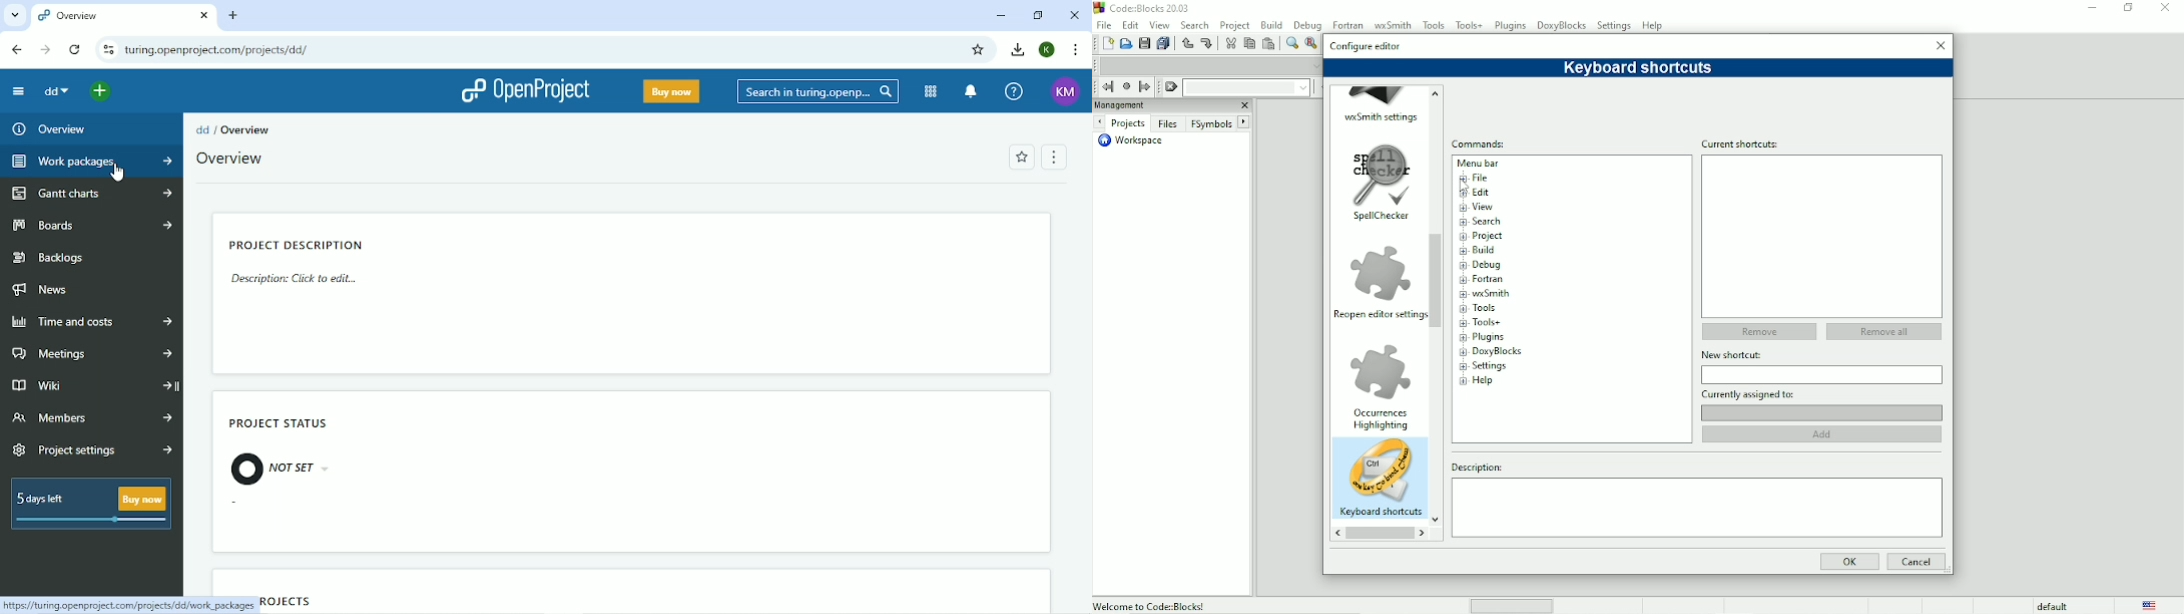 The height and width of the screenshot is (616, 2184). Describe the element at coordinates (525, 91) in the screenshot. I see `OpenProject` at that location.